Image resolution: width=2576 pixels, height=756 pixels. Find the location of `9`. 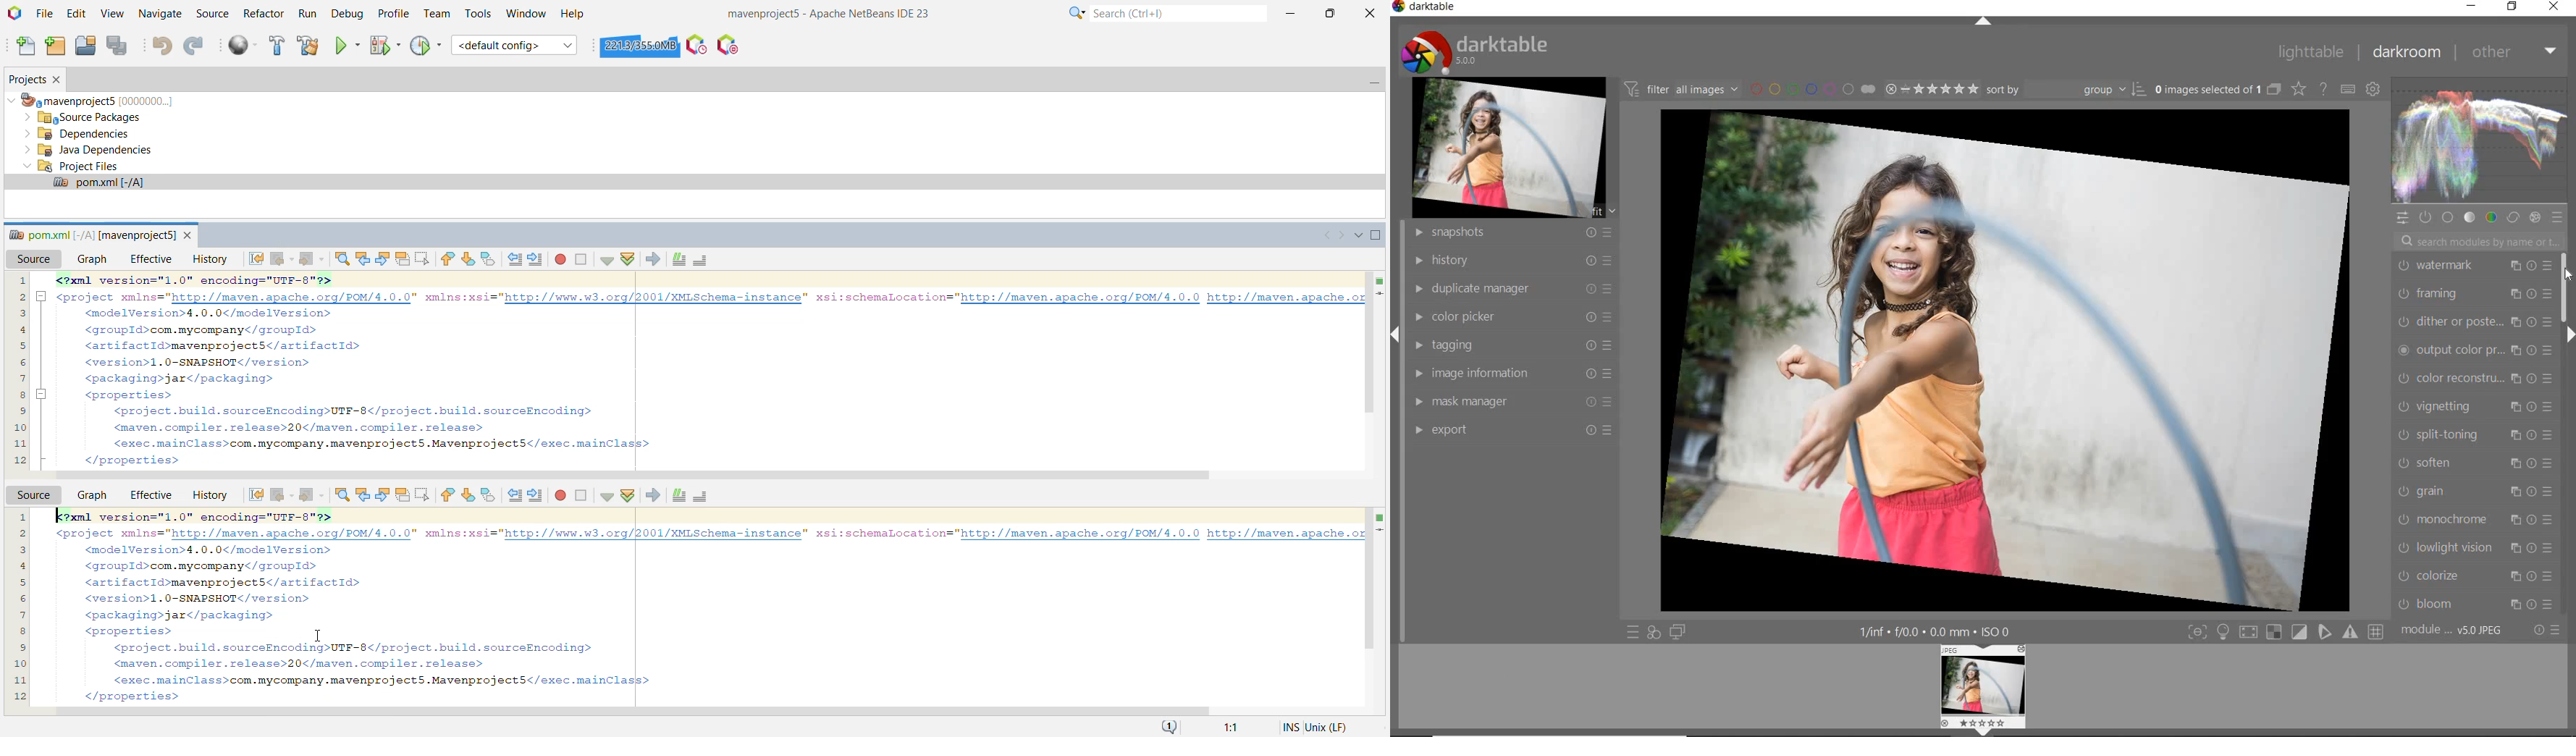

9 is located at coordinates (18, 408).